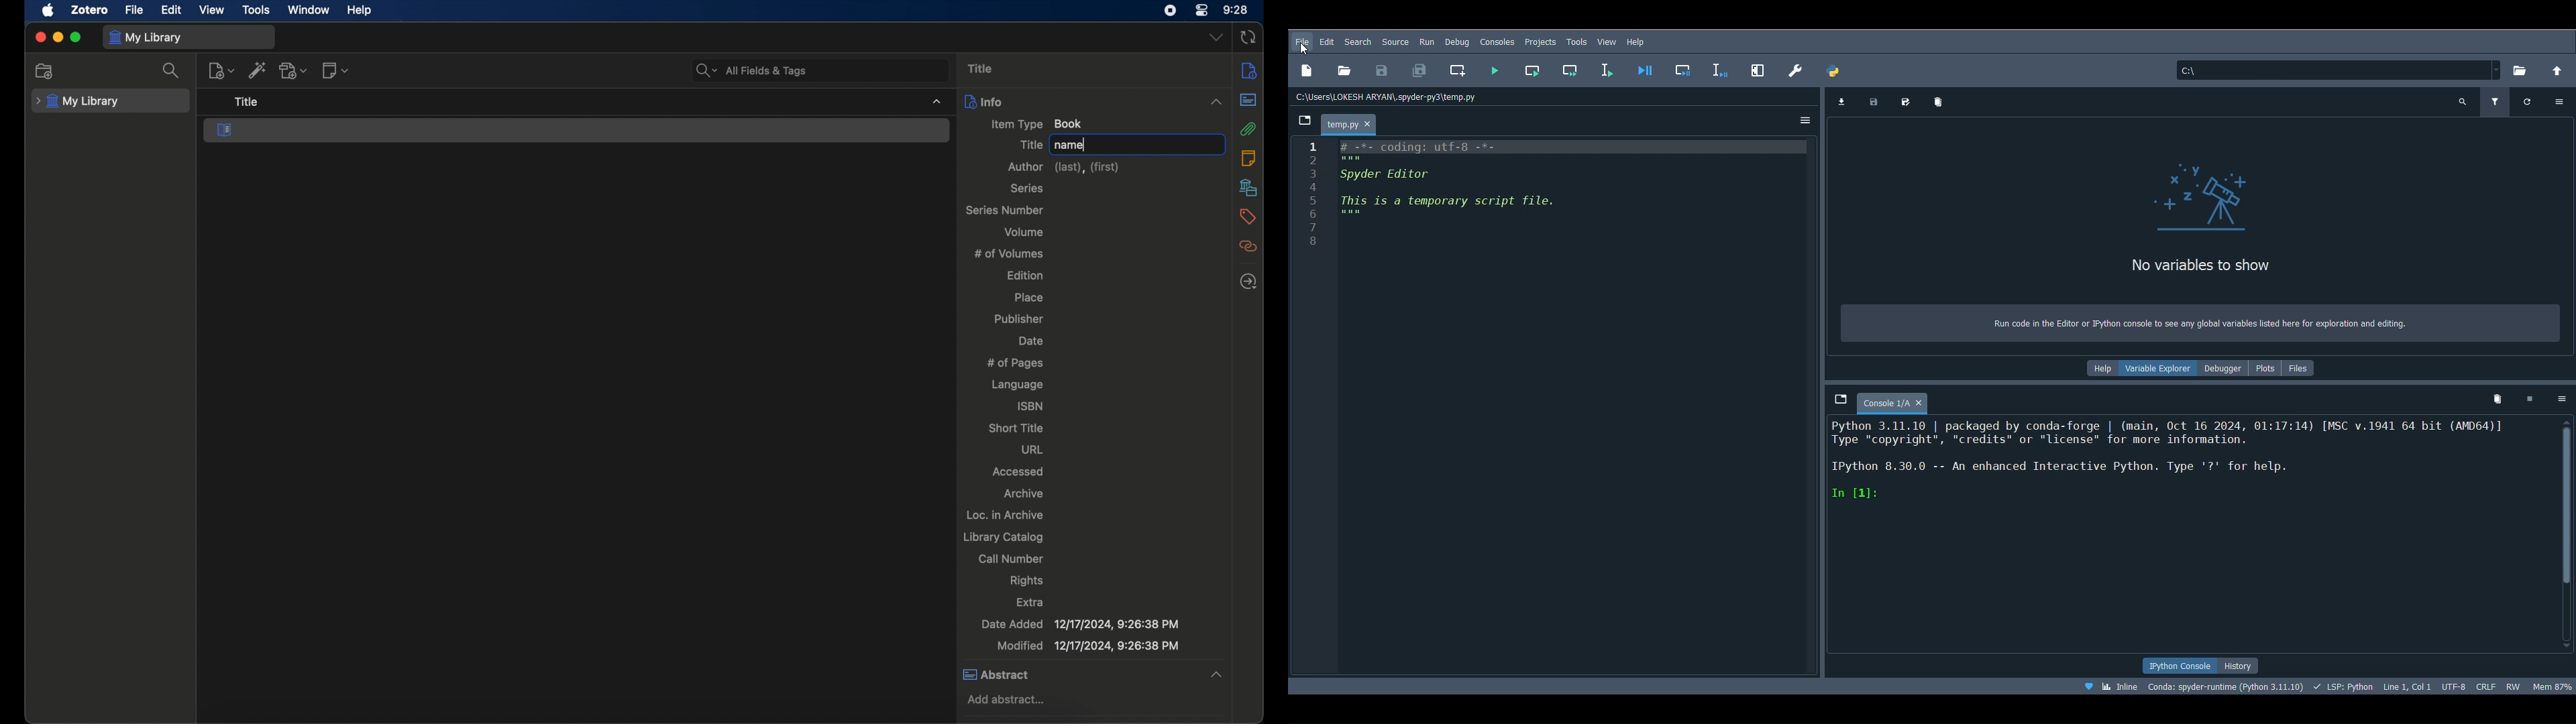  Describe the element at coordinates (1873, 100) in the screenshot. I see `Save data` at that location.